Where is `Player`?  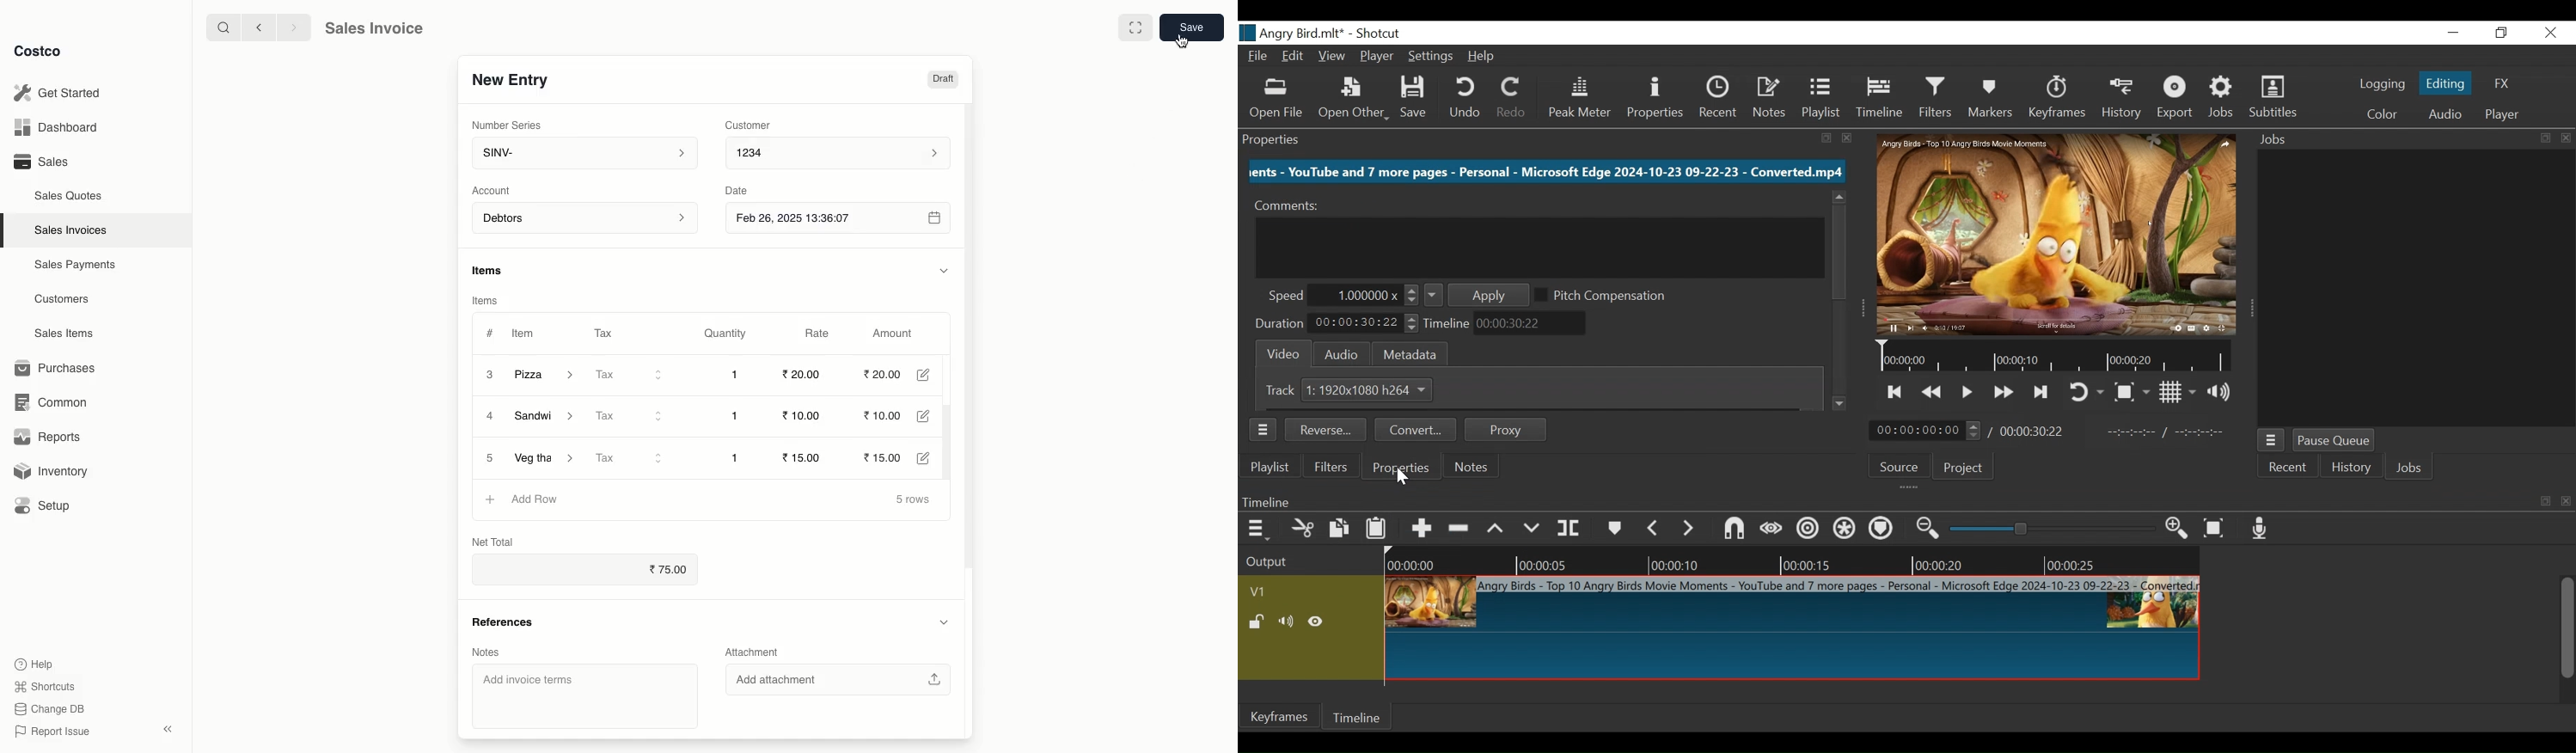
Player is located at coordinates (2502, 114).